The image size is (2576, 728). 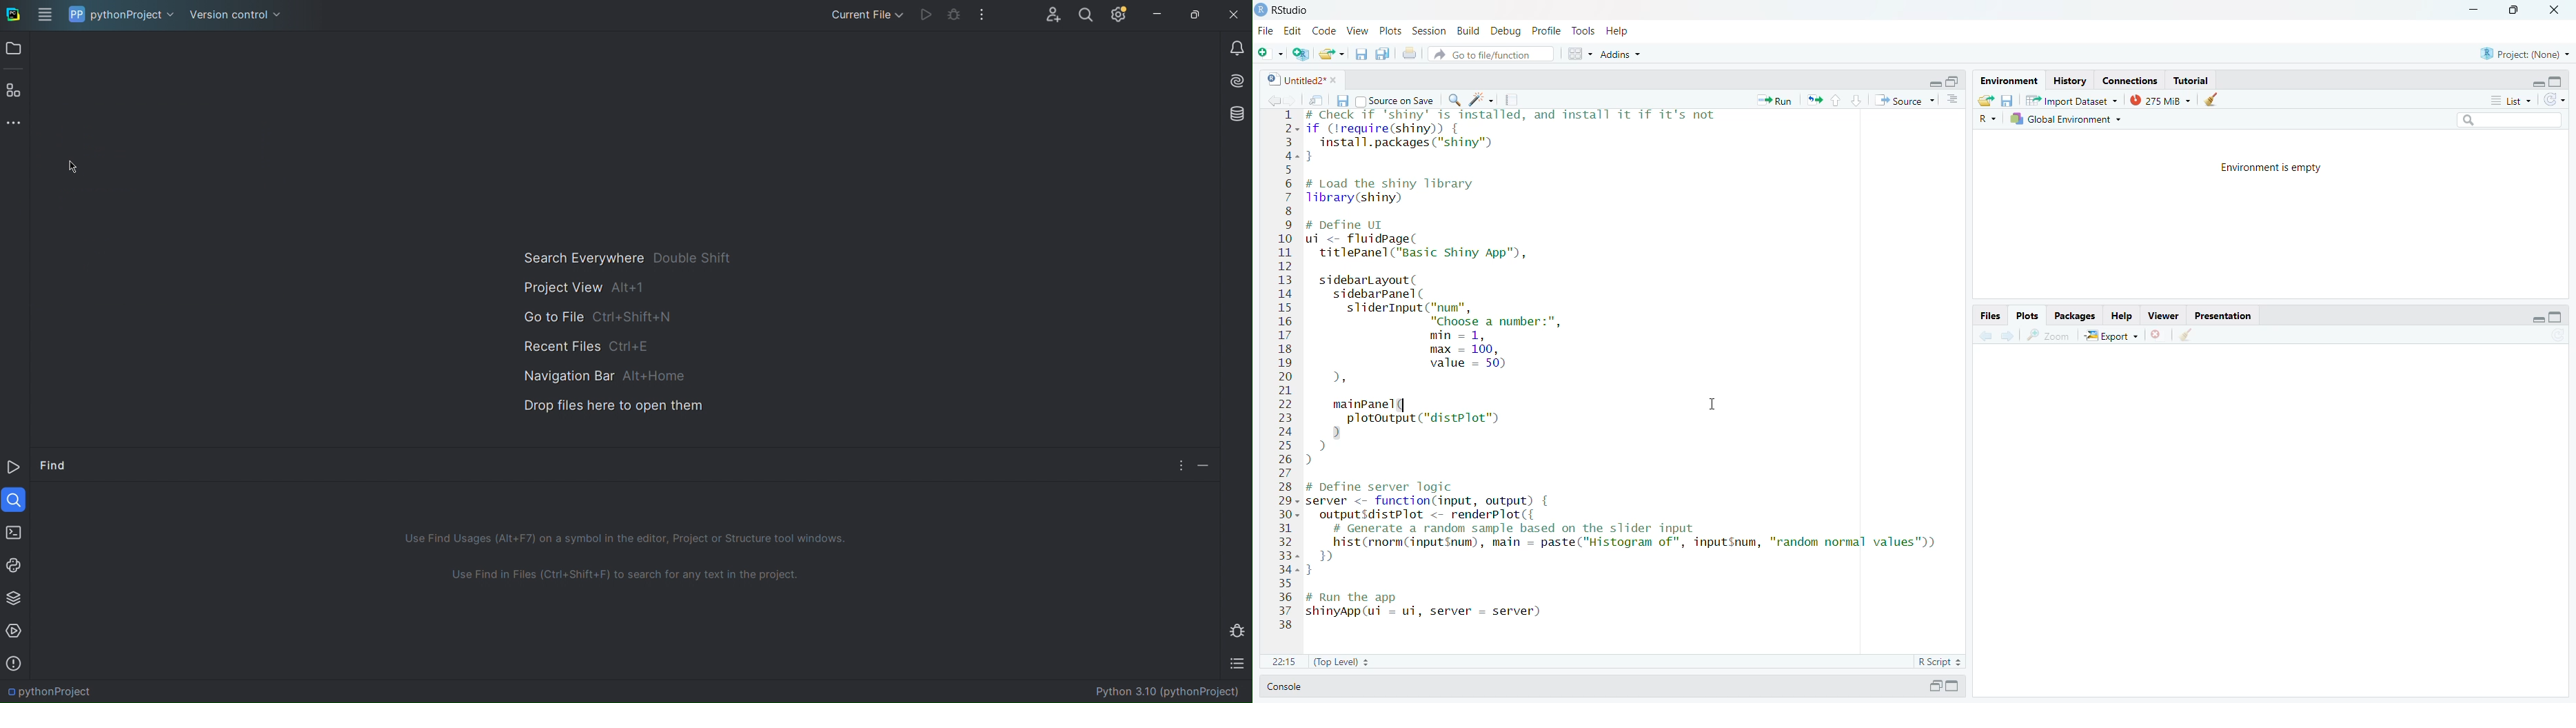 I want to click on Connections, so click(x=2130, y=81).